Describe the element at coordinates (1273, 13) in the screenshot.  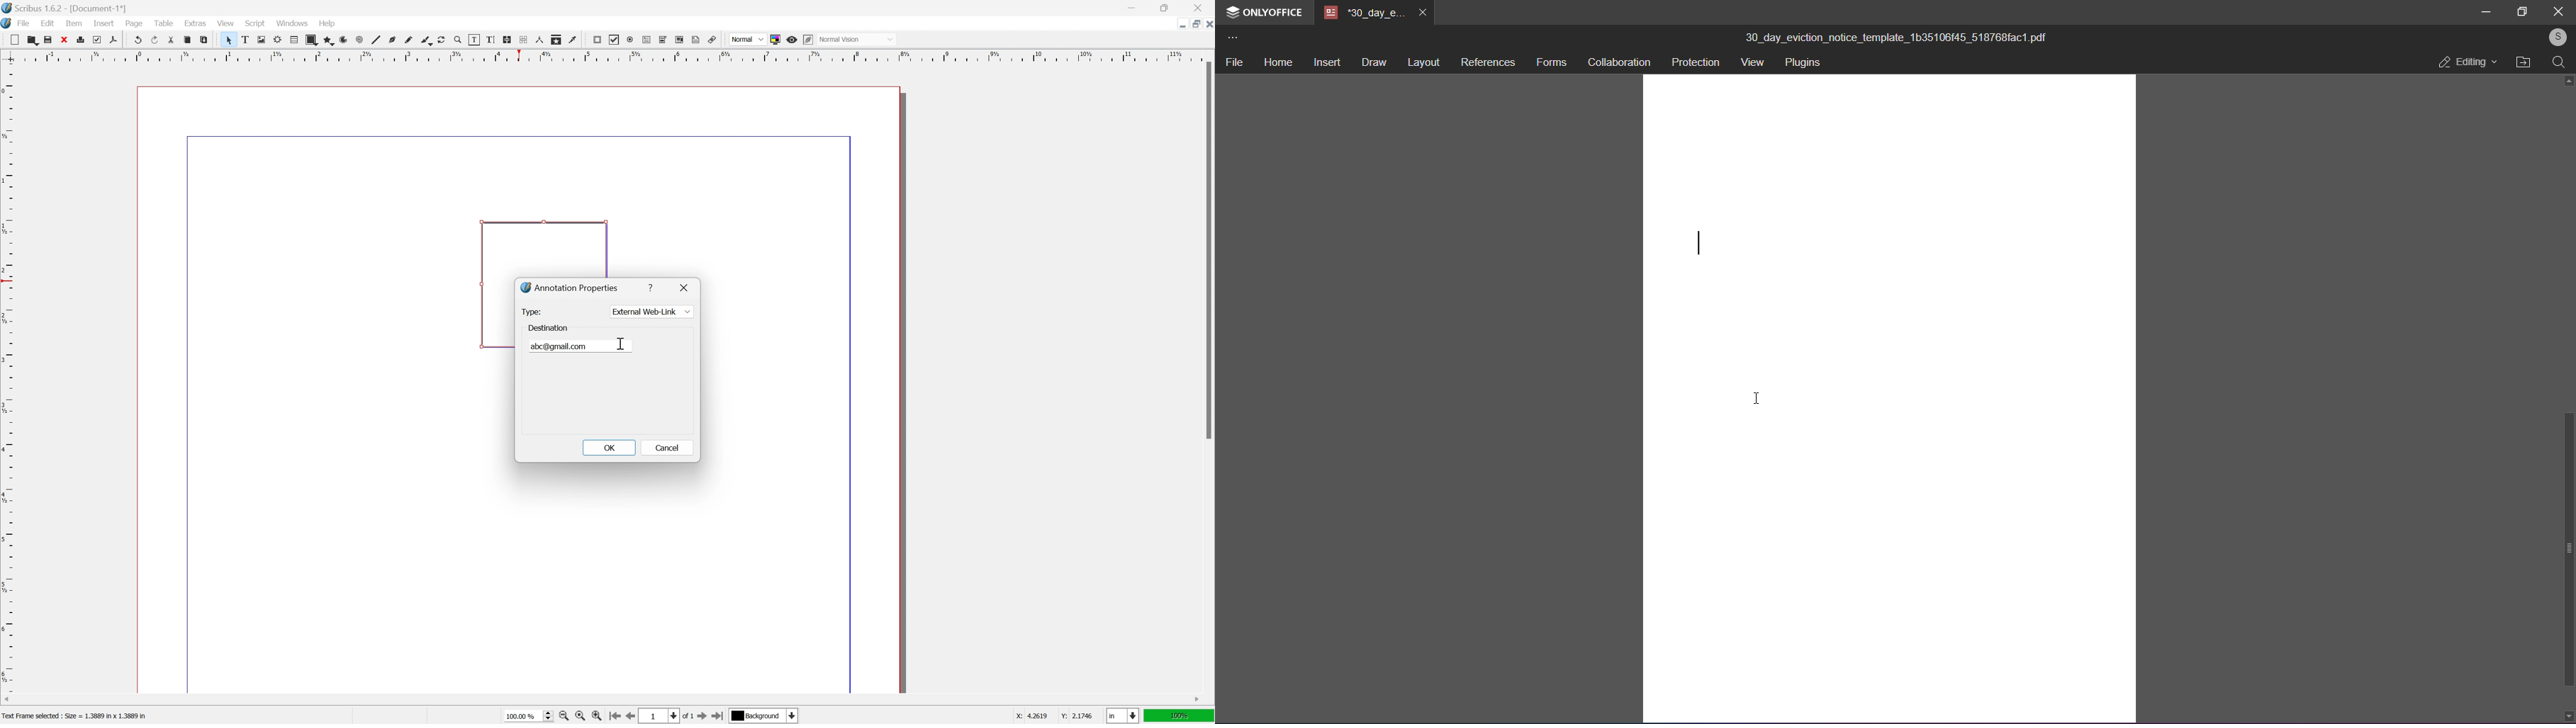
I see `onlyoffice` at that location.